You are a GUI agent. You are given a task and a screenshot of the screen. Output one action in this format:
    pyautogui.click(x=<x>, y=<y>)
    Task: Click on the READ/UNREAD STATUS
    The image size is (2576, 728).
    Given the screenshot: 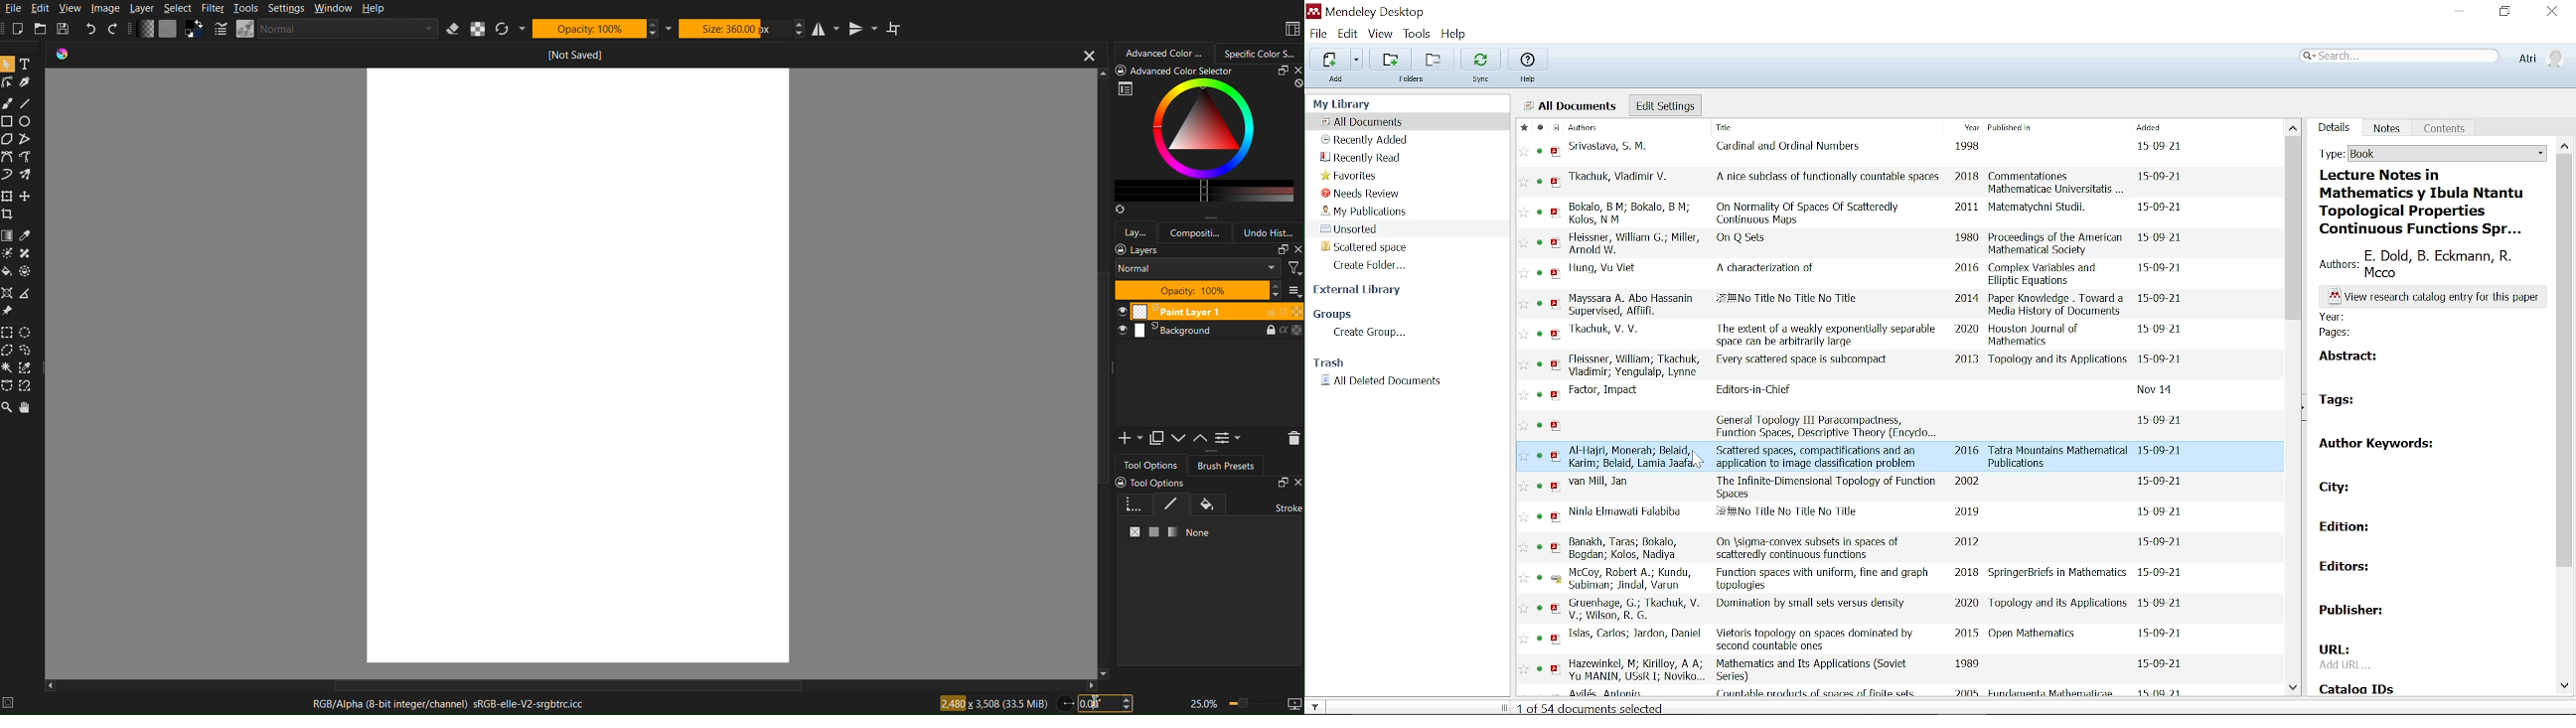 What is the action you would take?
    pyautogui.click(x=1540, y=413)
    